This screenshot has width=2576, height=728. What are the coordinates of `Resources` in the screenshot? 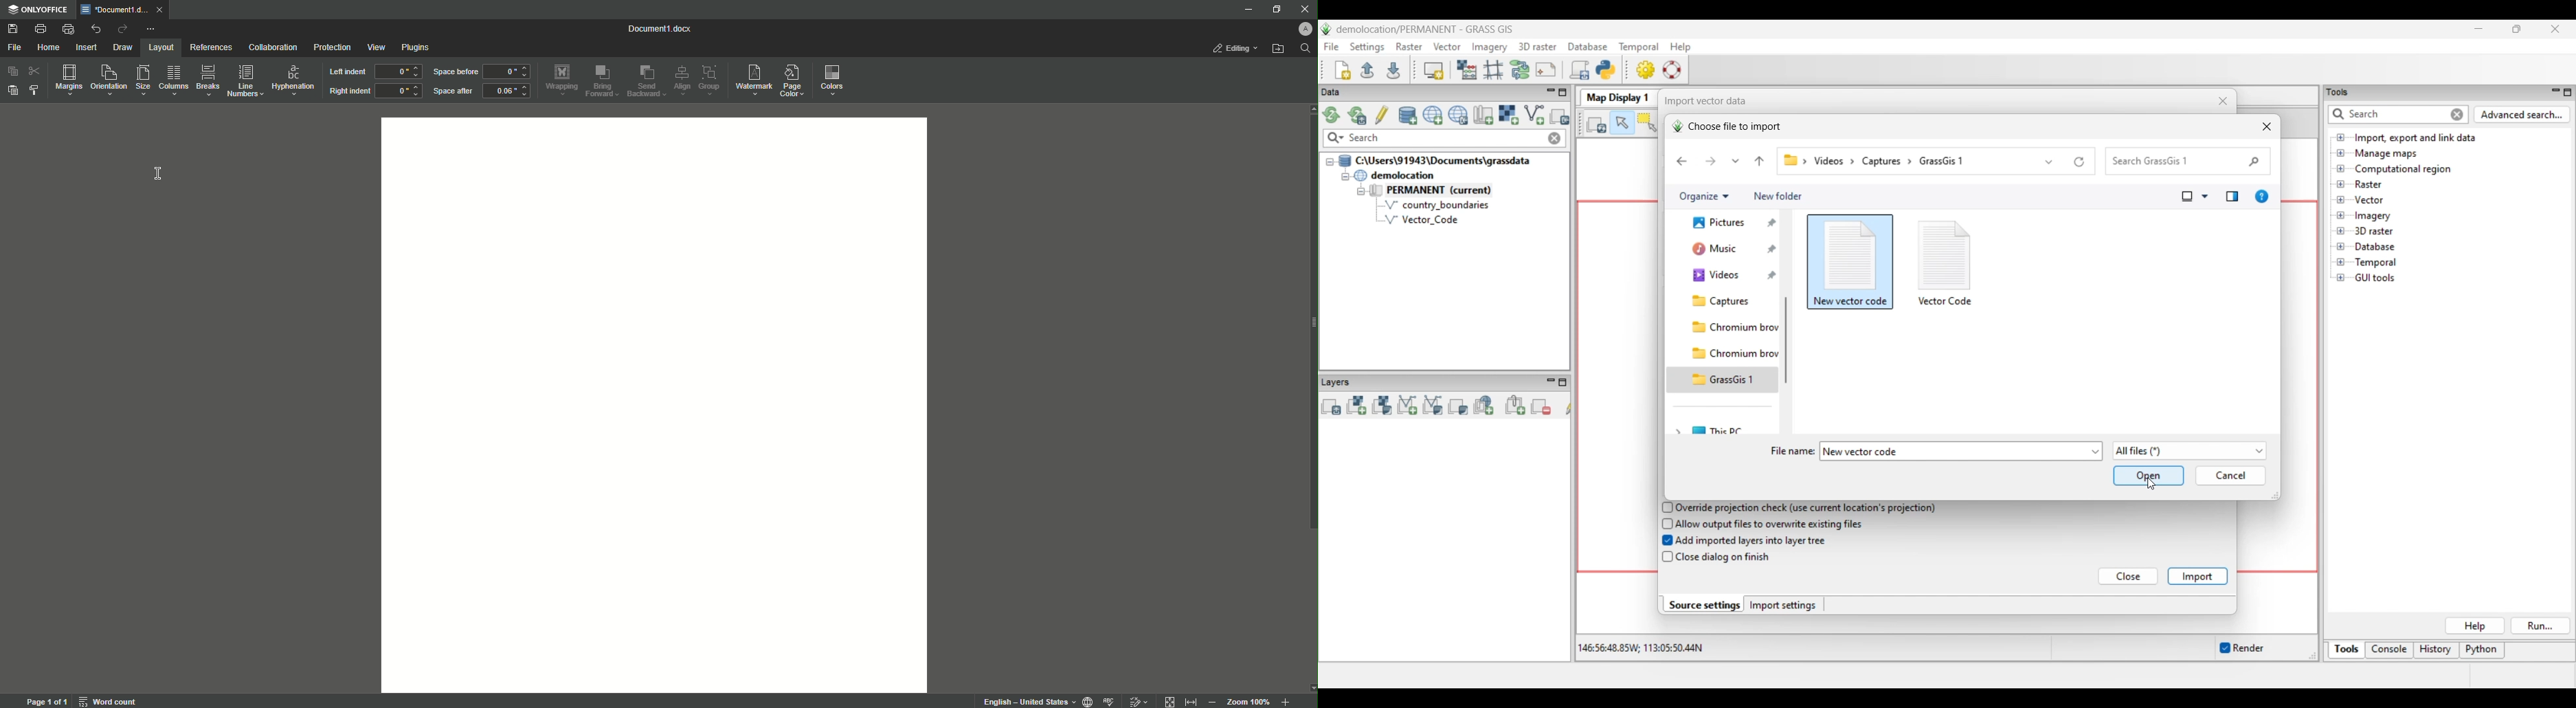 It's located at (210, 47).